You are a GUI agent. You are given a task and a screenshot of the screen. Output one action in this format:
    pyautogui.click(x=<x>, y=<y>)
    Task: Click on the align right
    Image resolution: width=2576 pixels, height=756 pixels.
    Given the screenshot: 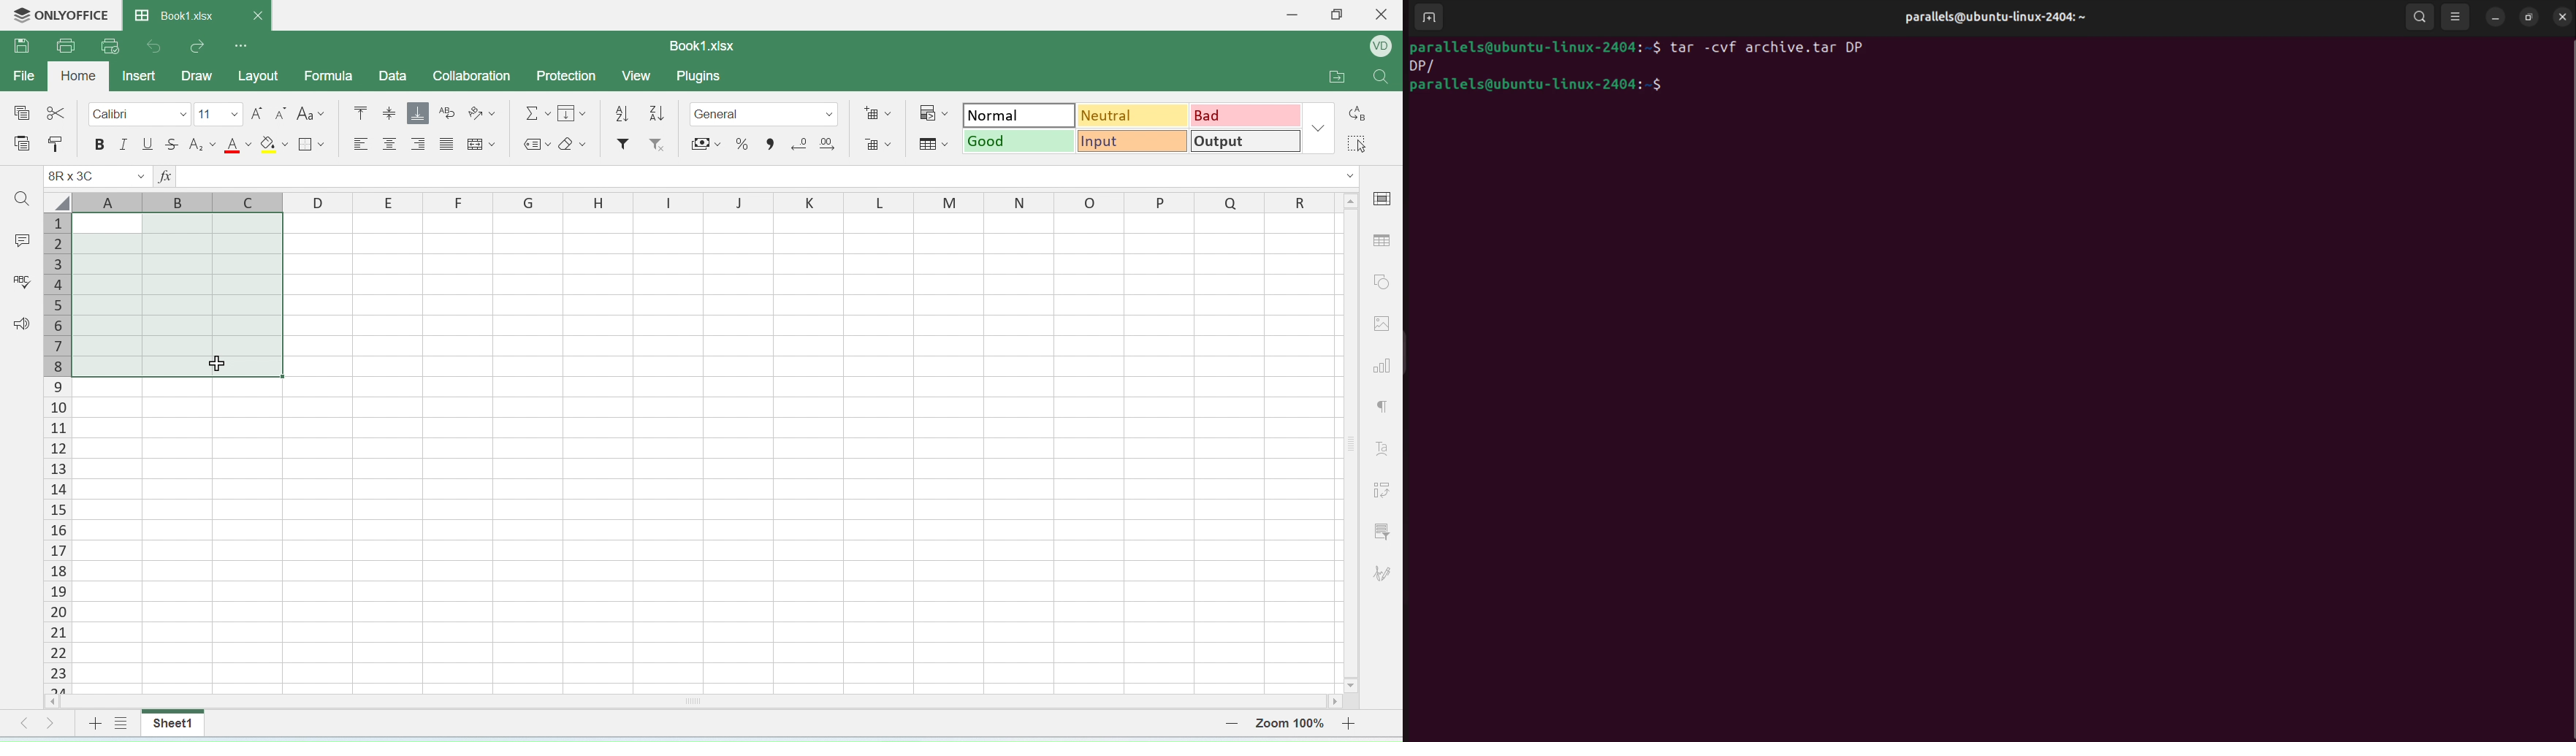 What is the action you would take?
    pyautogui.click(x=421, y=142)
    